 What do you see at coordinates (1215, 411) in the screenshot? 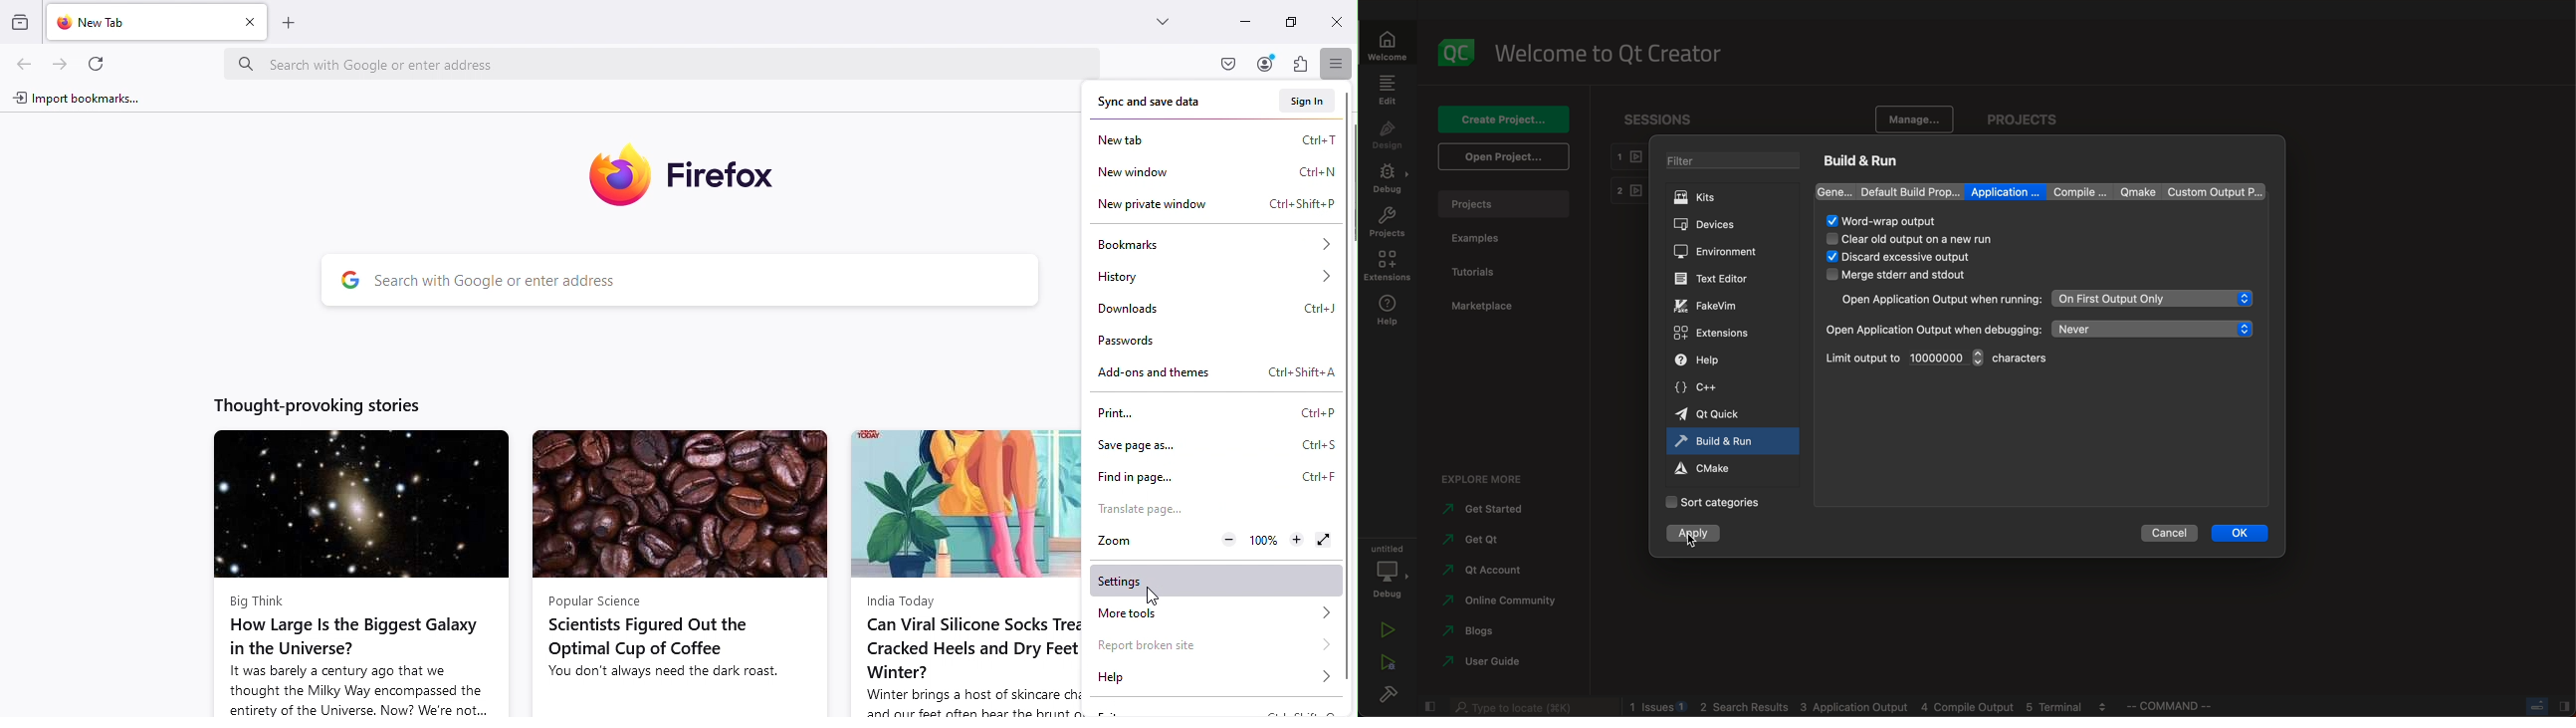
I see `Print` at bounding box center [1215, 411].